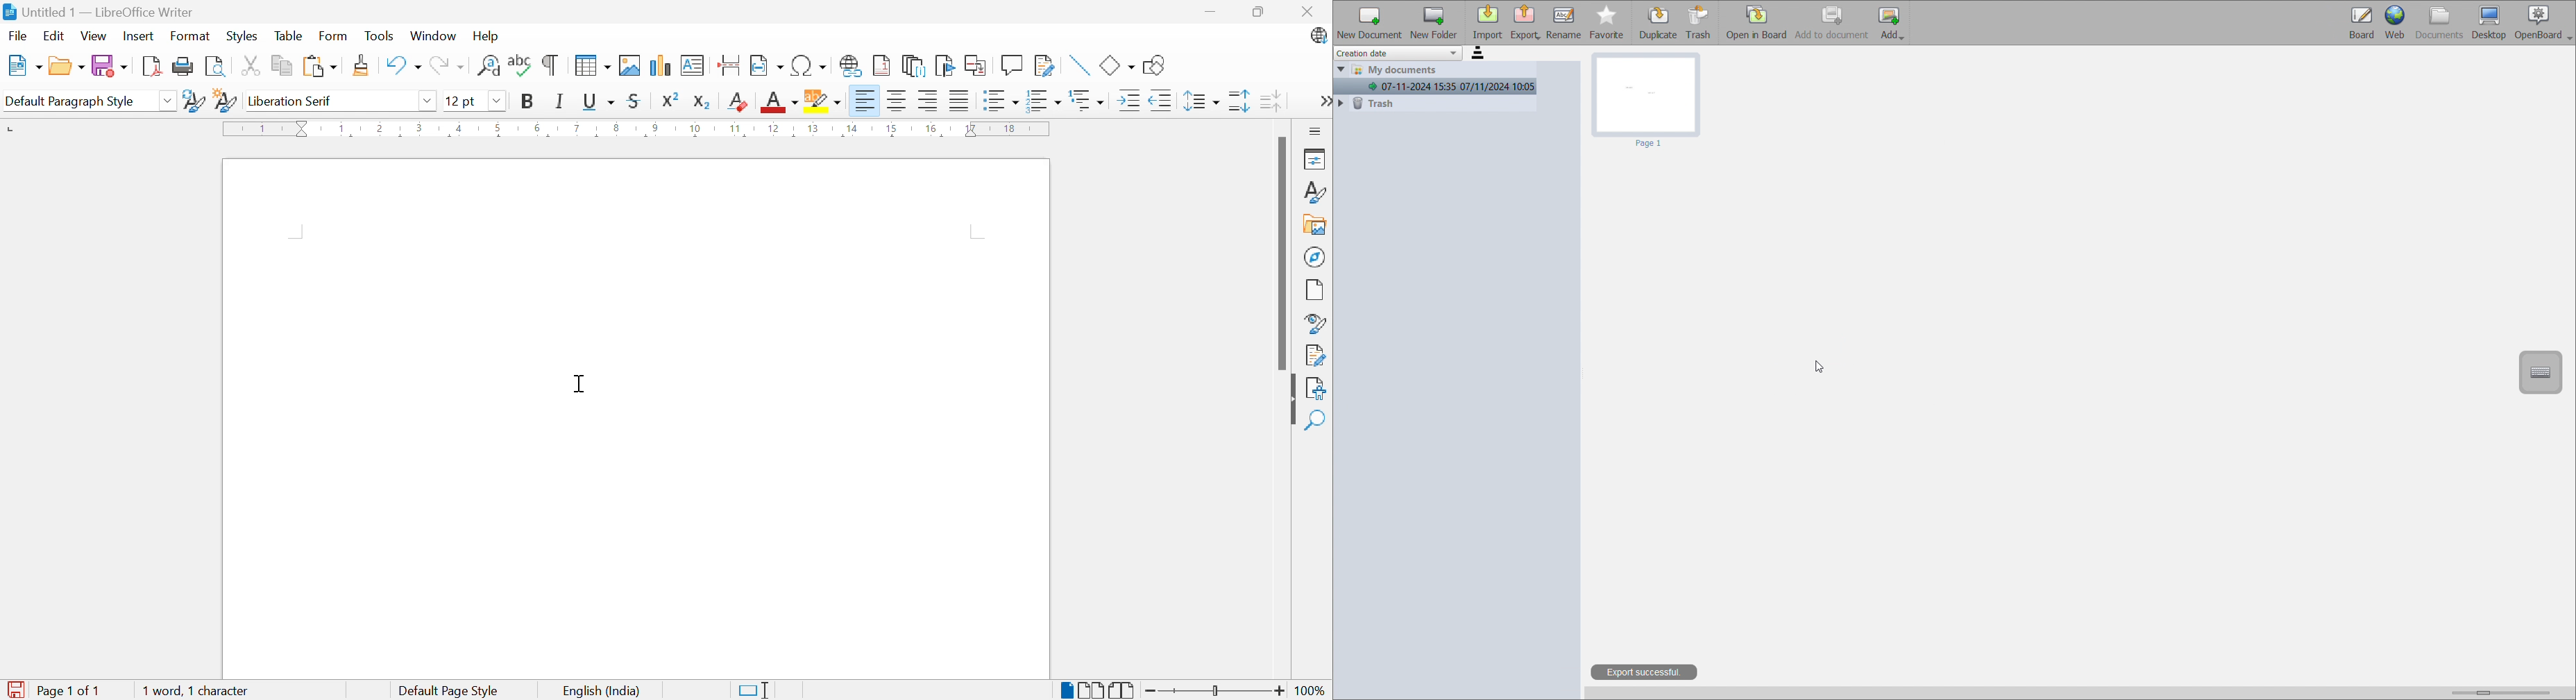 The image size is (2576, 700). I want to click on Bold, so click(524, 101).